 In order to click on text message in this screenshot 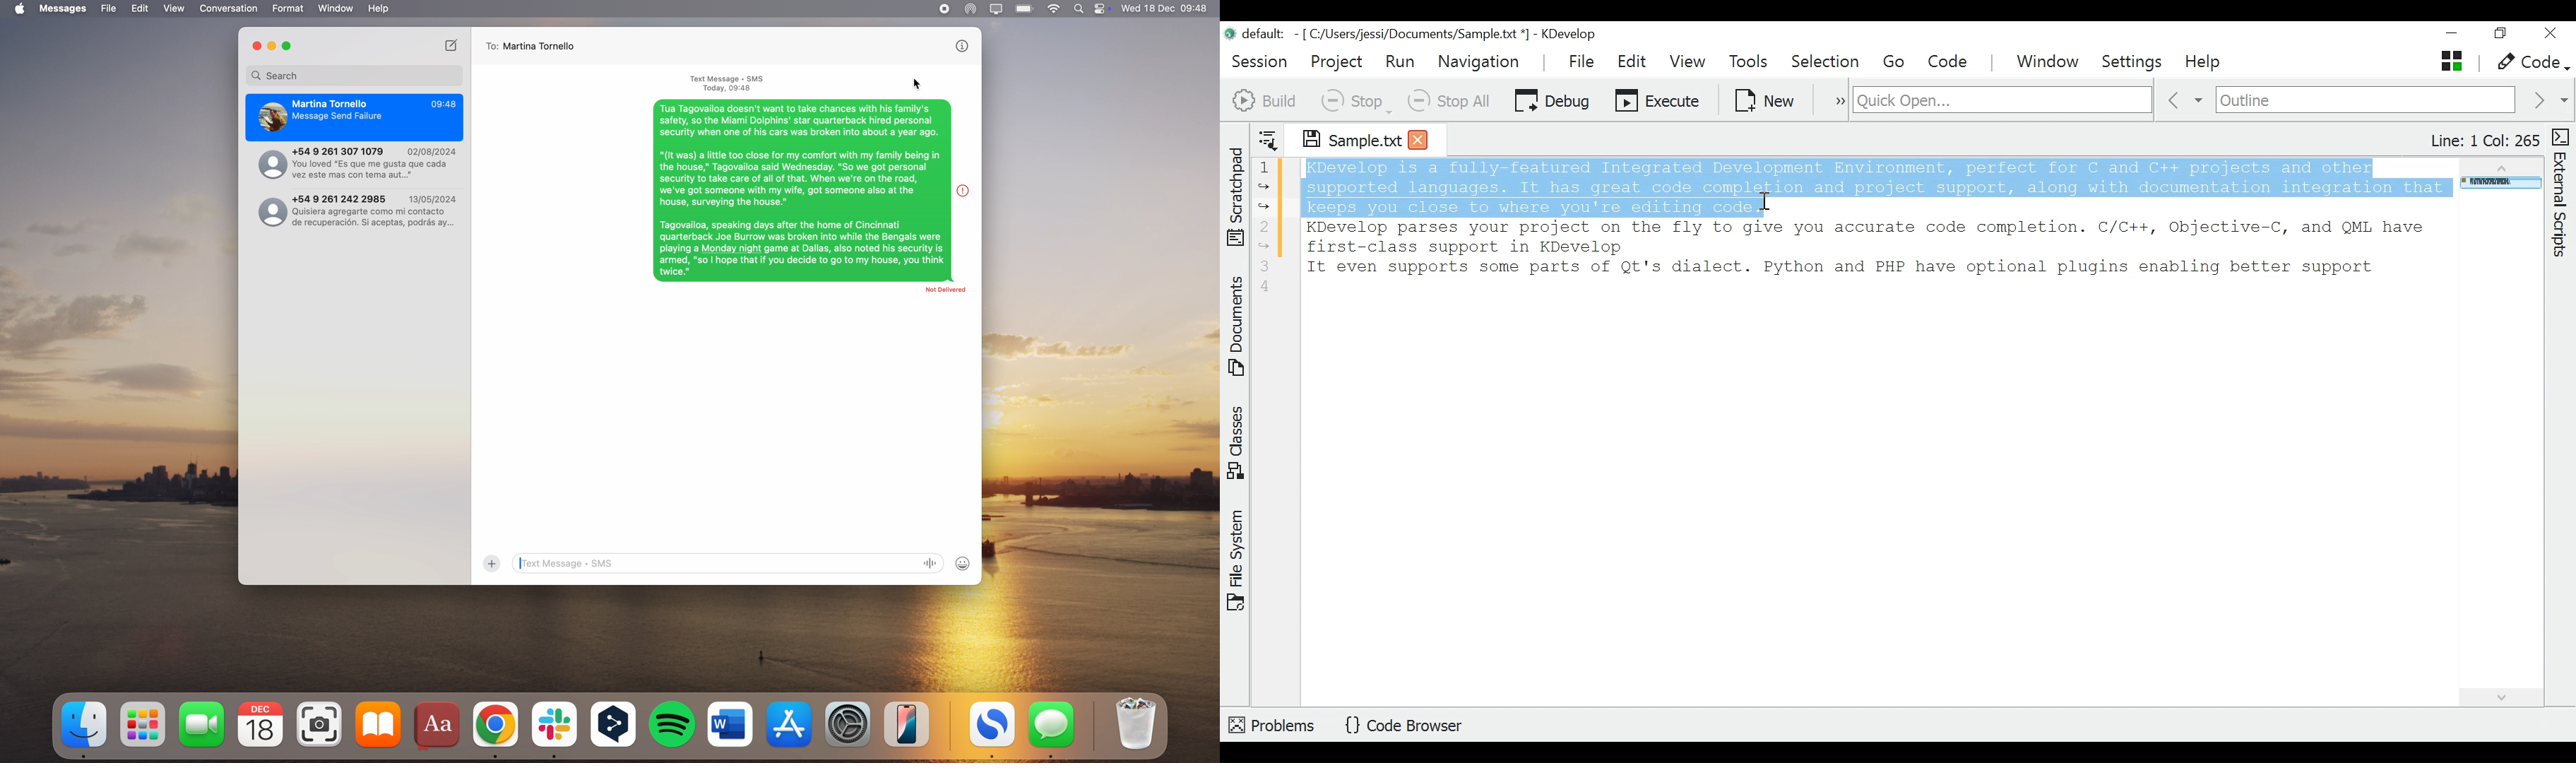, I will do `click(730, 83)`.